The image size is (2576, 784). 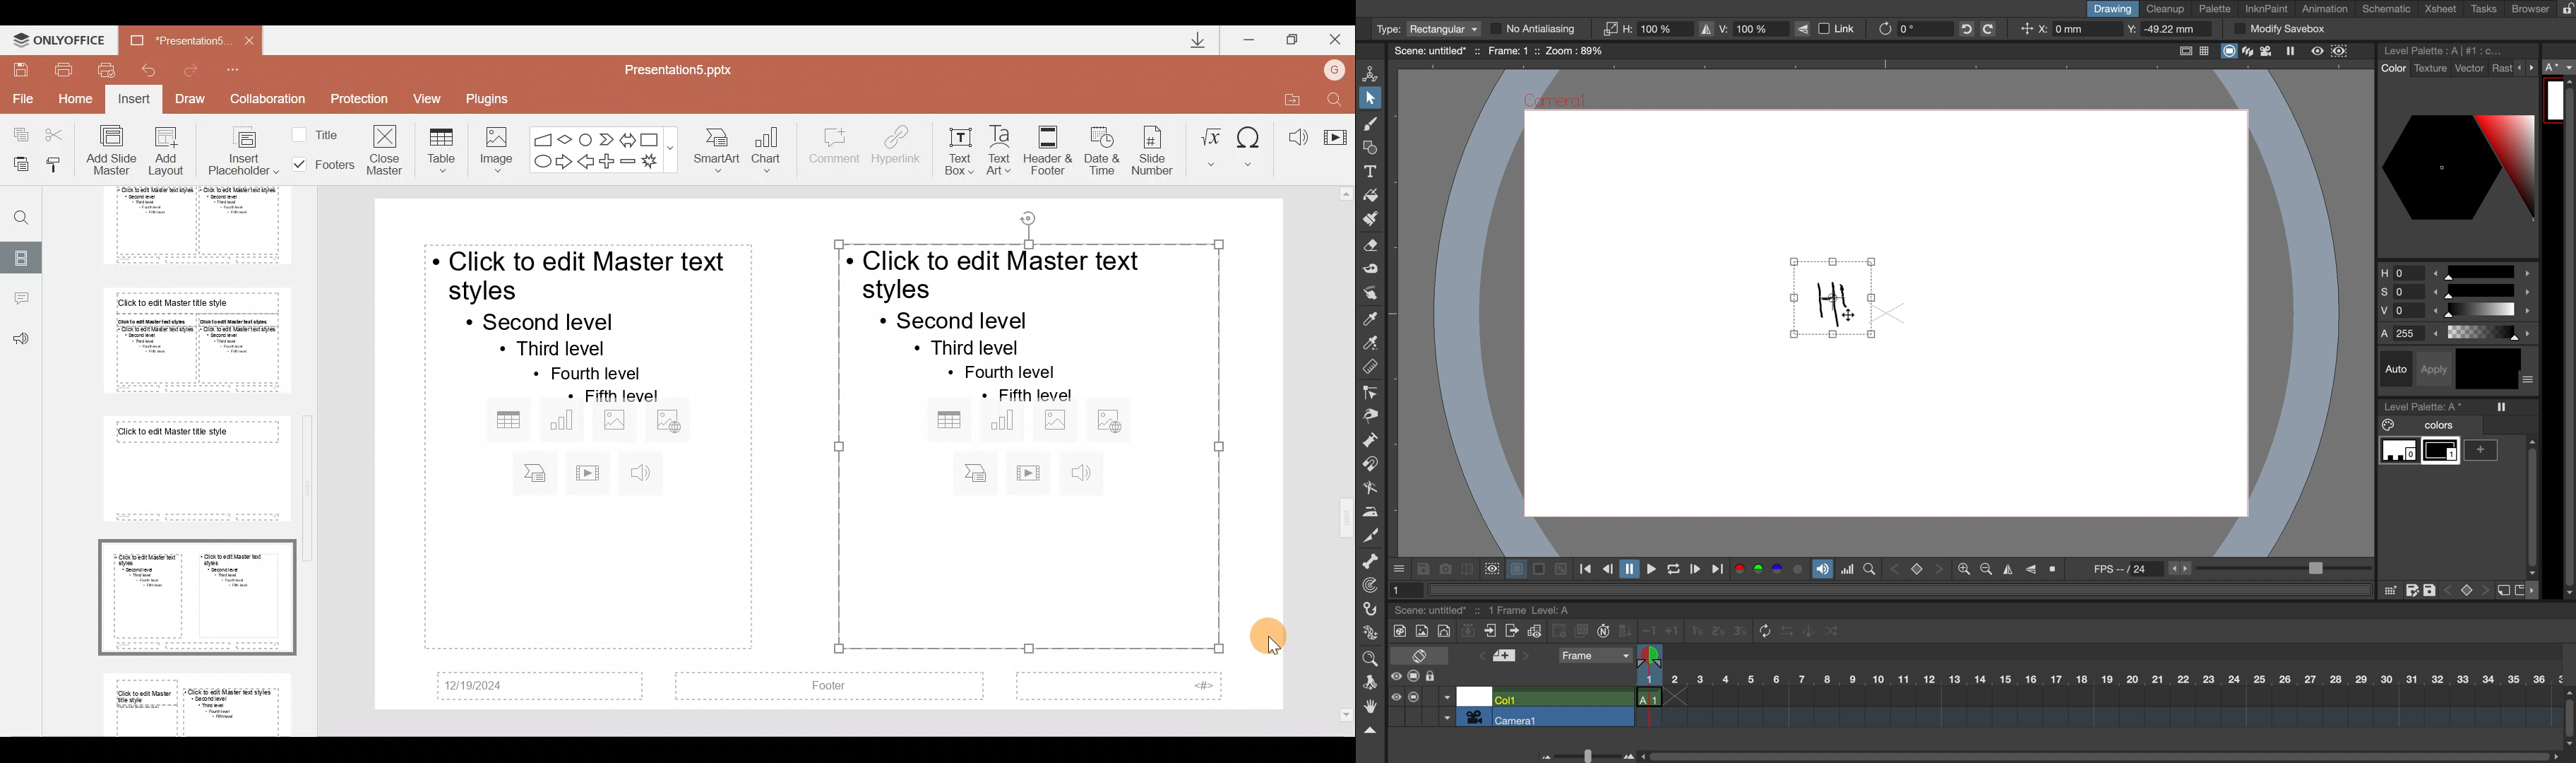 What do you see at coordinates (2249, 52) in the screenshot?
I see `3d view` at bounding box center [2249, 52].